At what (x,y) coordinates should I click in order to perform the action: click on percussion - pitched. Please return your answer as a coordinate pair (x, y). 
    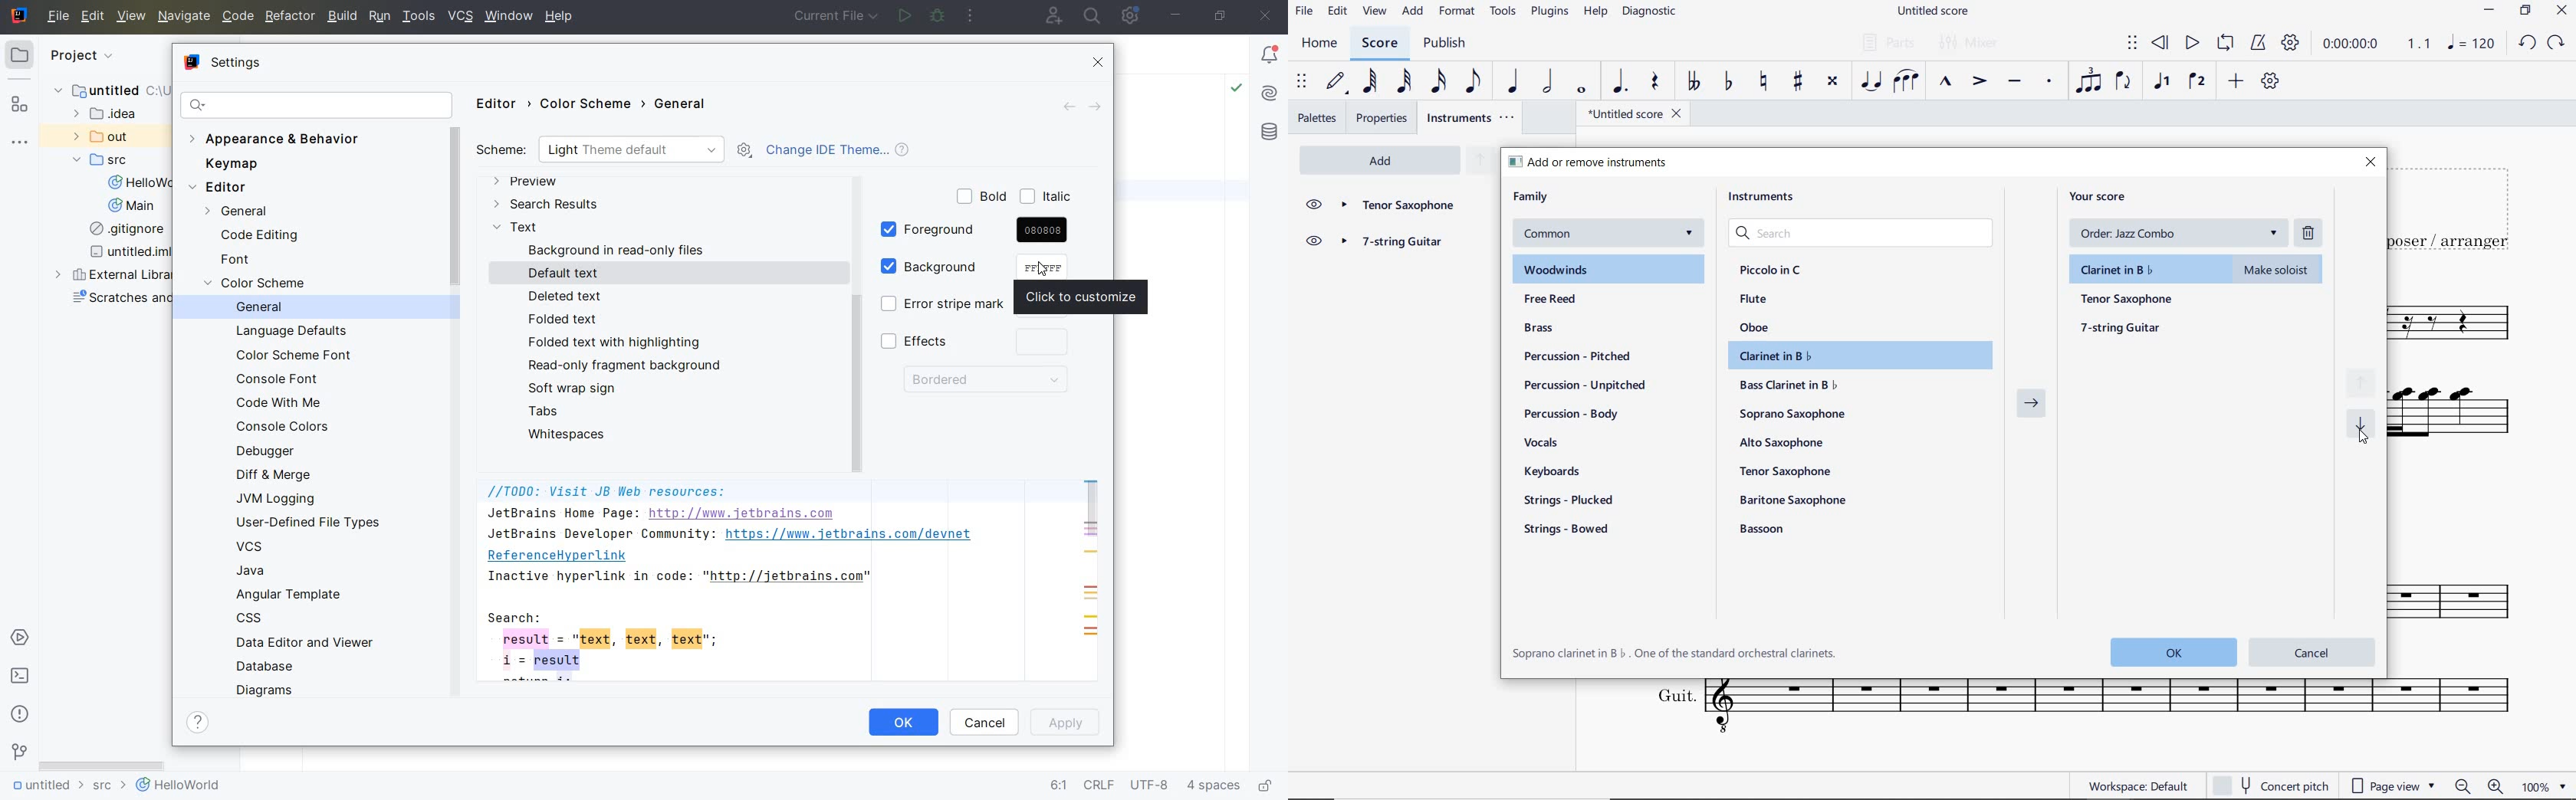
    Looking at the image, I should click on (1573, 356).